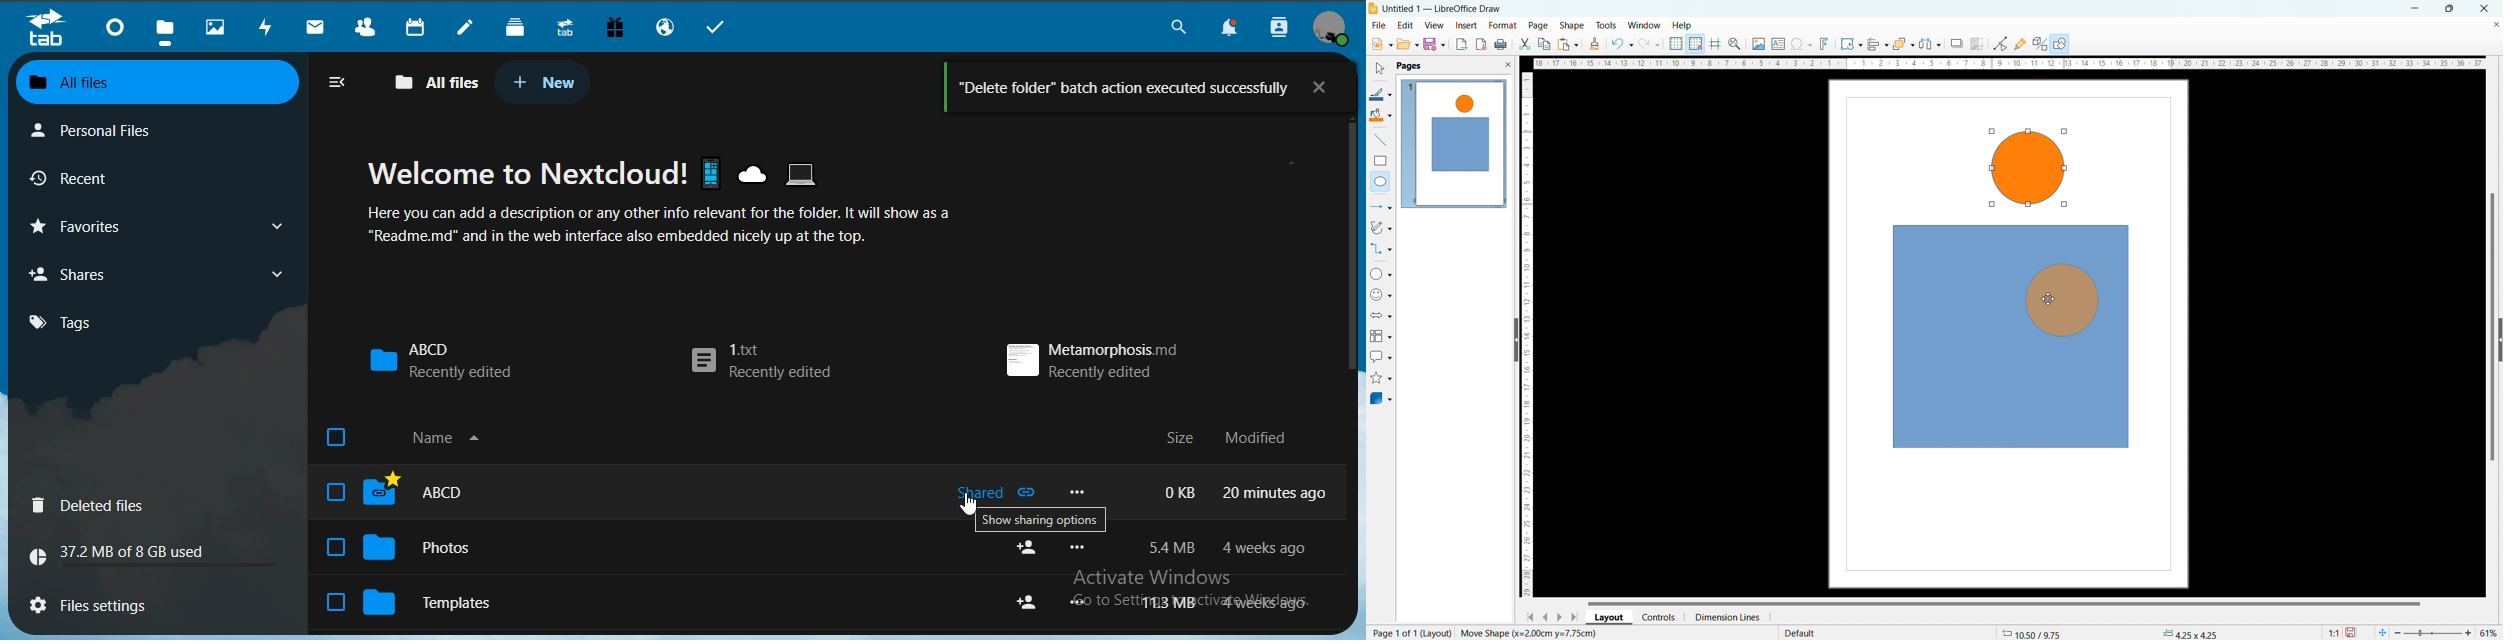 The image size is (2520, 644). What do you see at coordinates (1758, 44) in the screenshot?
I see `insert image` at bounding box center [1758, 44].